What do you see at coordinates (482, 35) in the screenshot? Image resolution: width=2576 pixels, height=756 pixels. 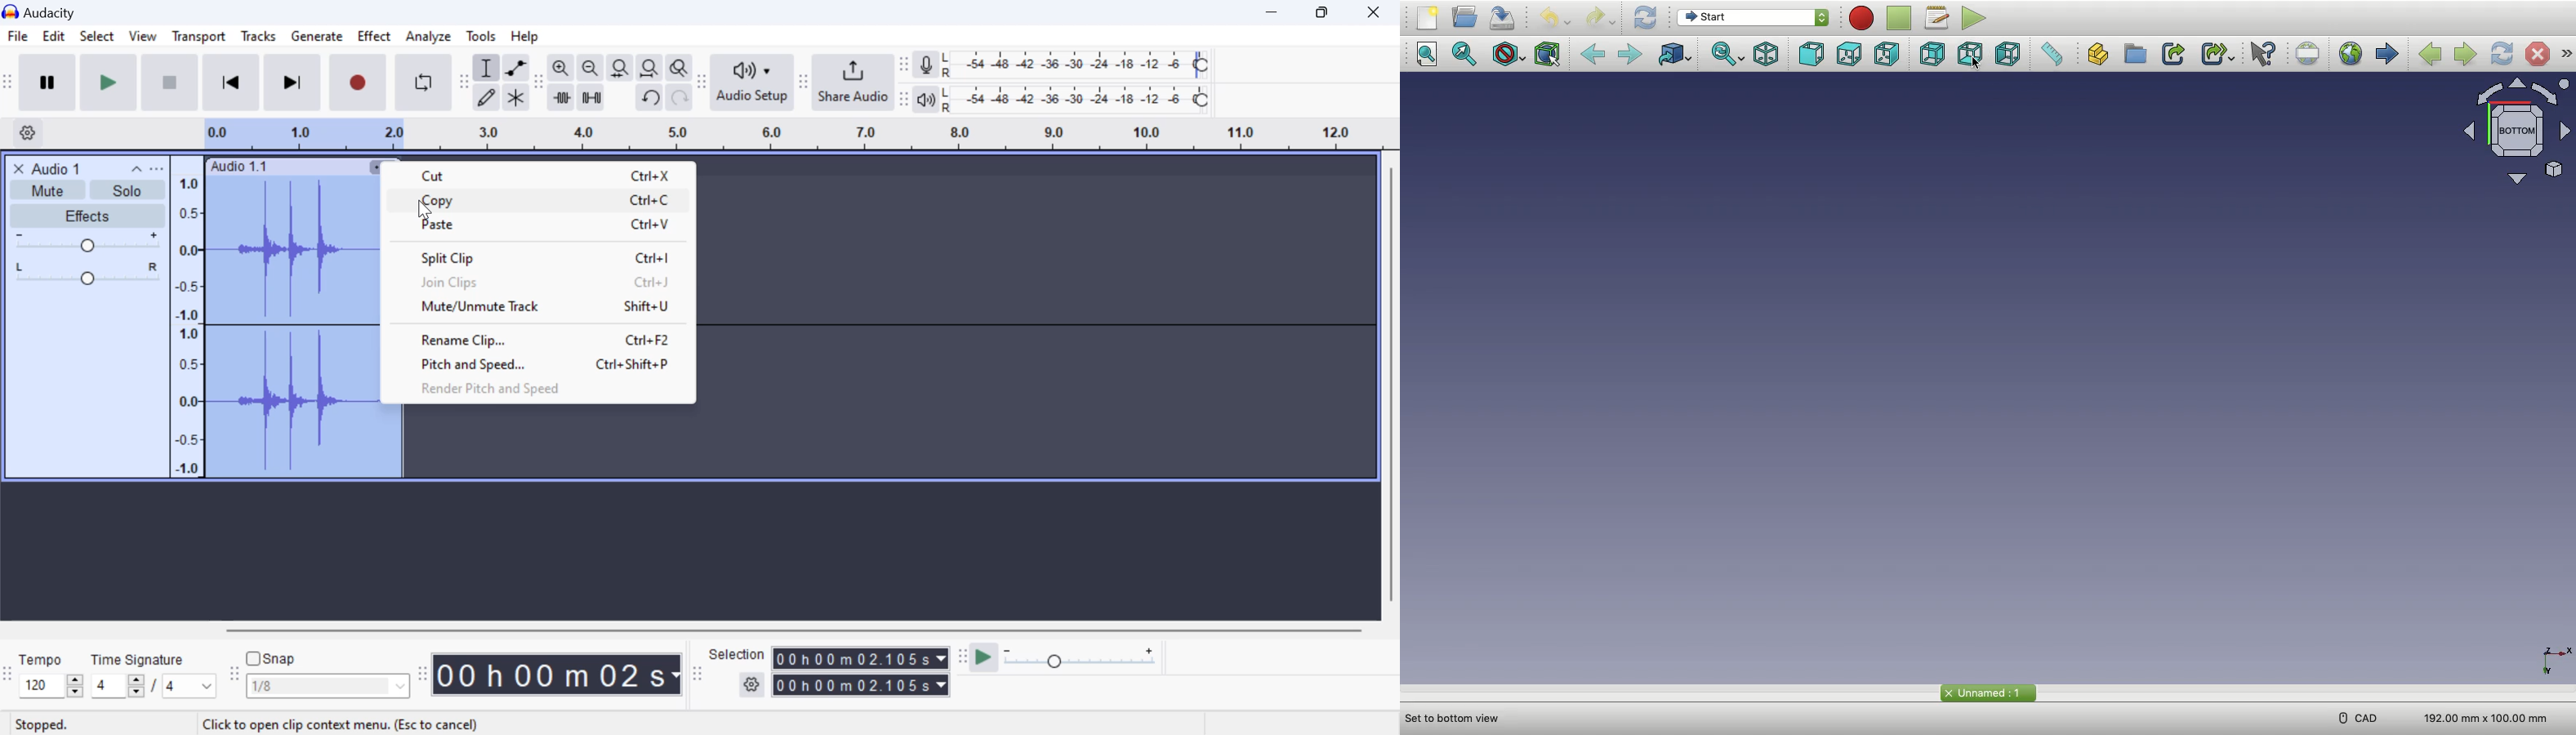 I see `Tools` at bounding box center [482, 35].